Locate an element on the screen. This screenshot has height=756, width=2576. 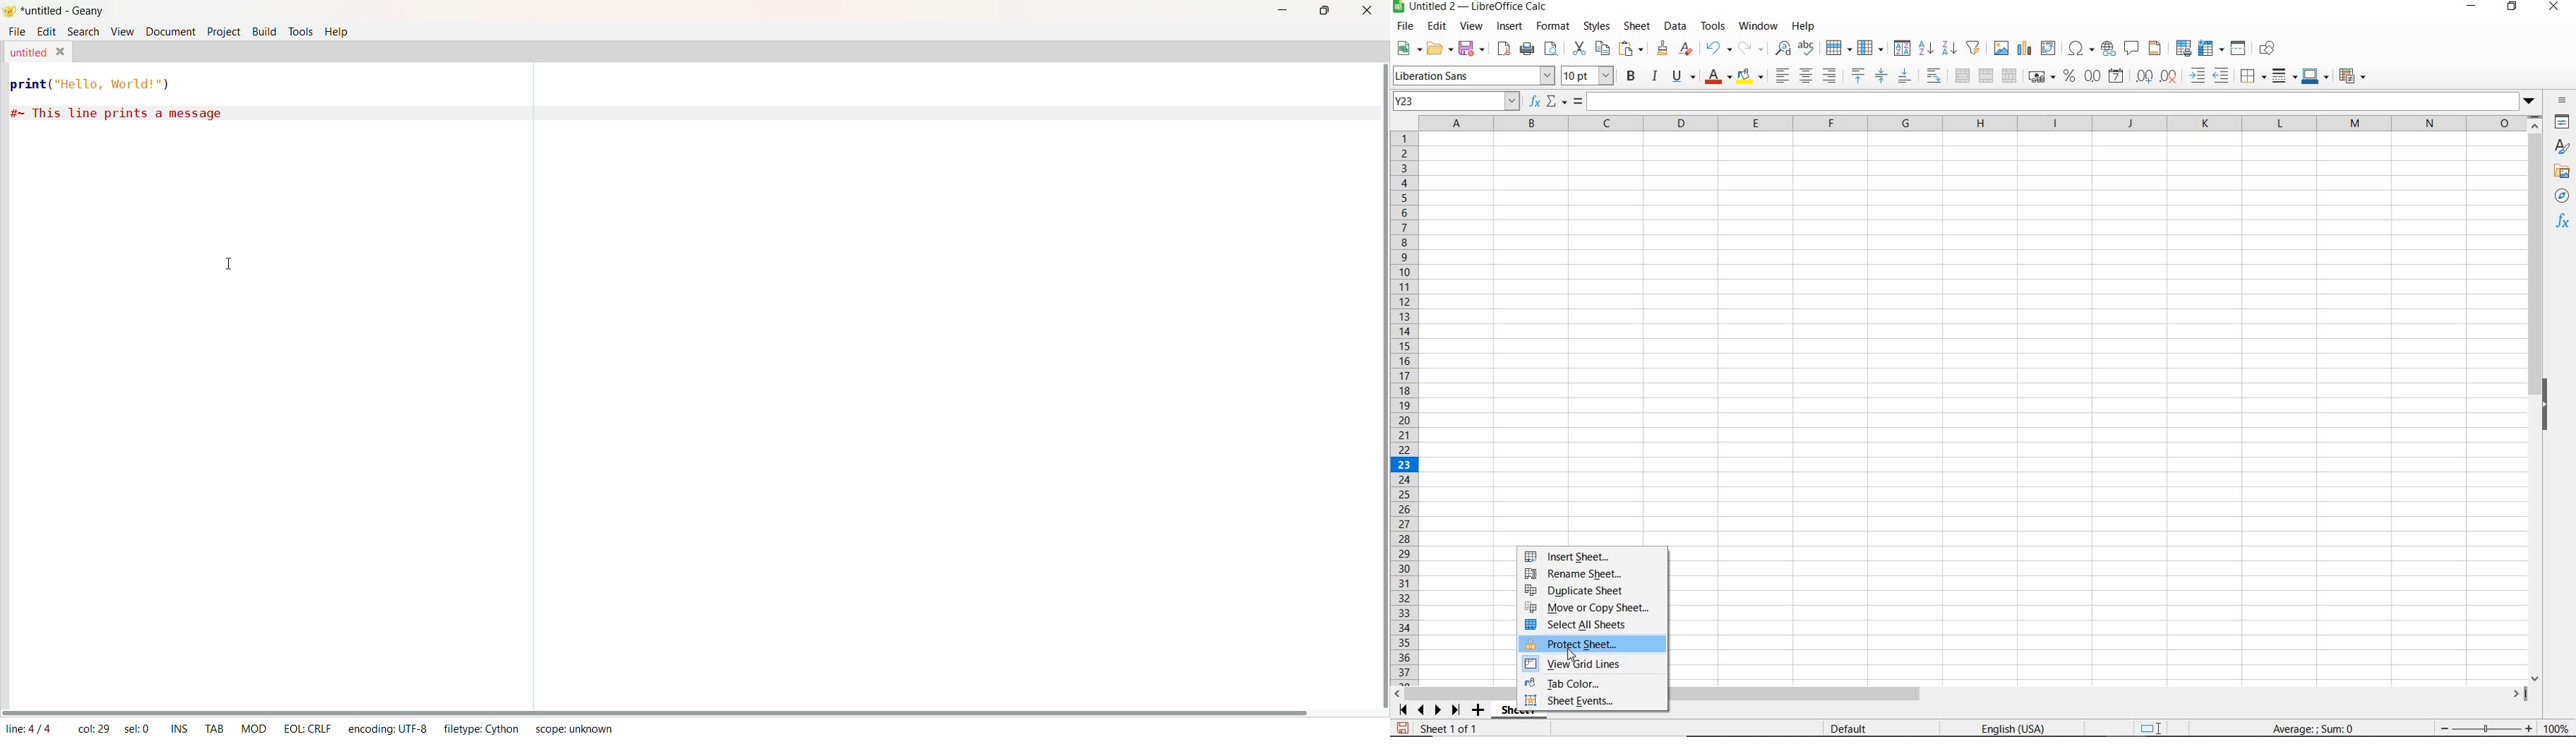
NAVIGATOR is located at coordinates (2561, 197).